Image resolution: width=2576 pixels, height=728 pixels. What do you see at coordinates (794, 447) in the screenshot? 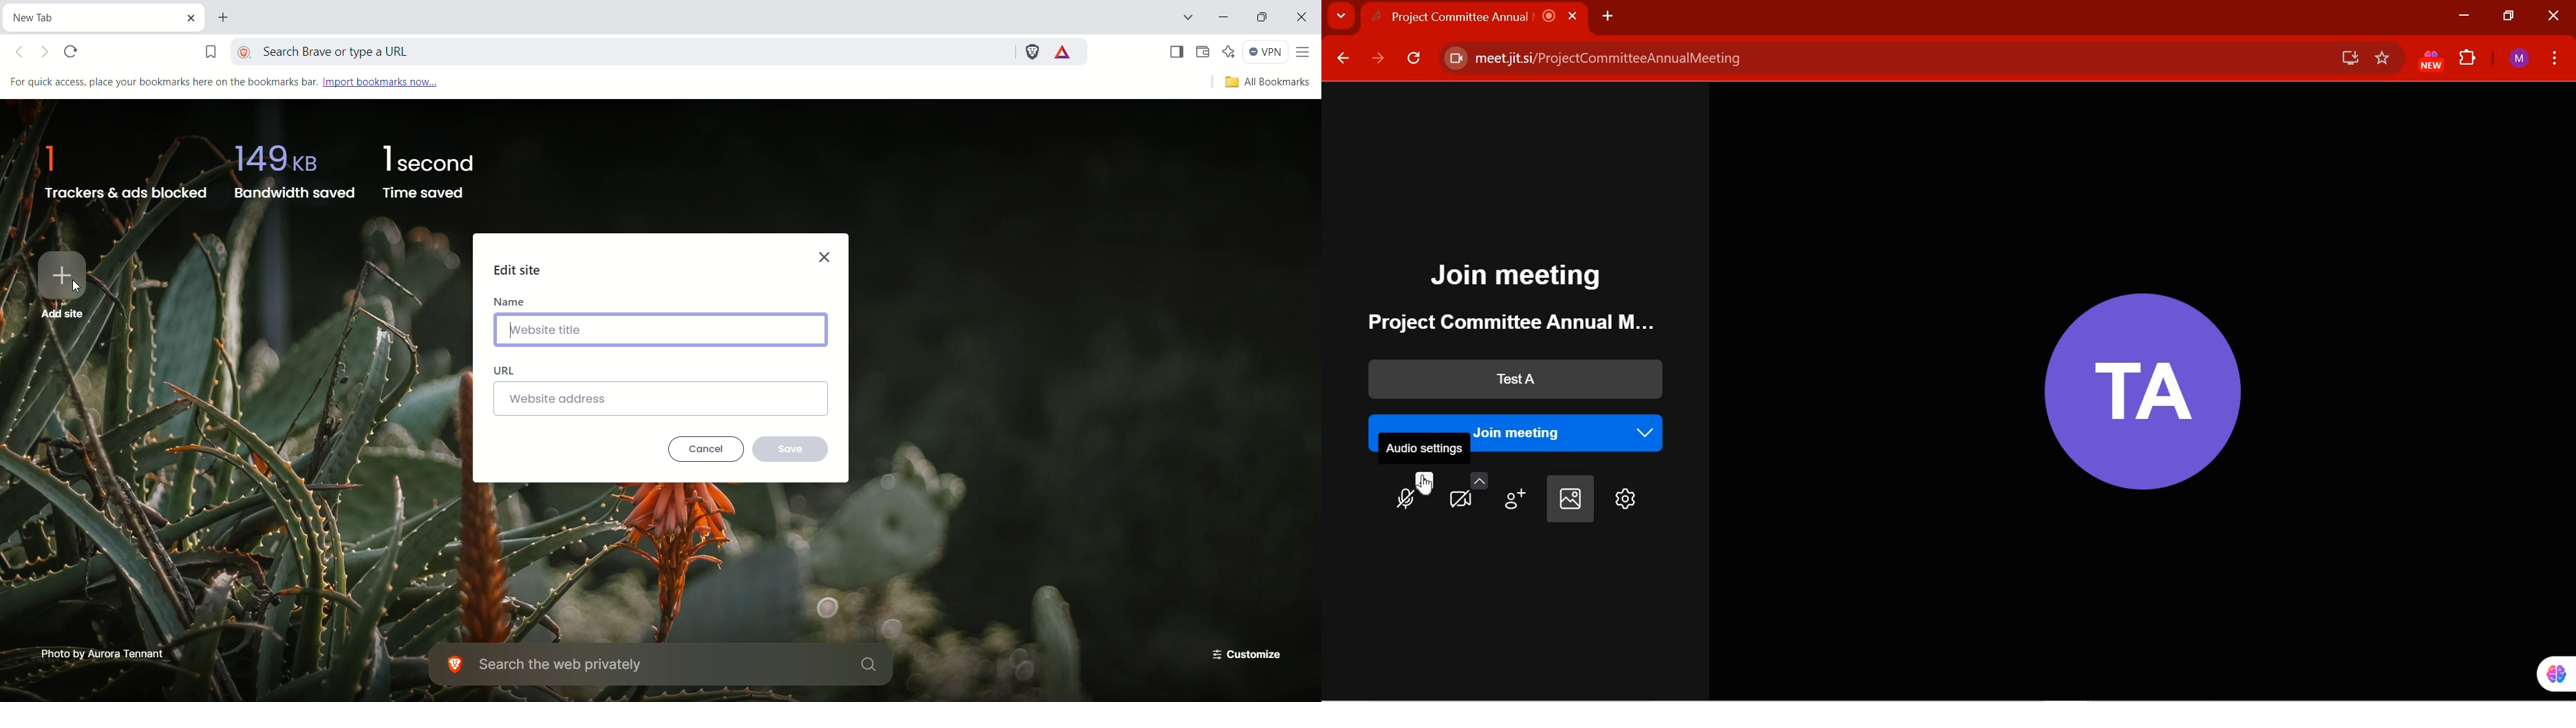
I see `save` at bounding box center [794, 447].